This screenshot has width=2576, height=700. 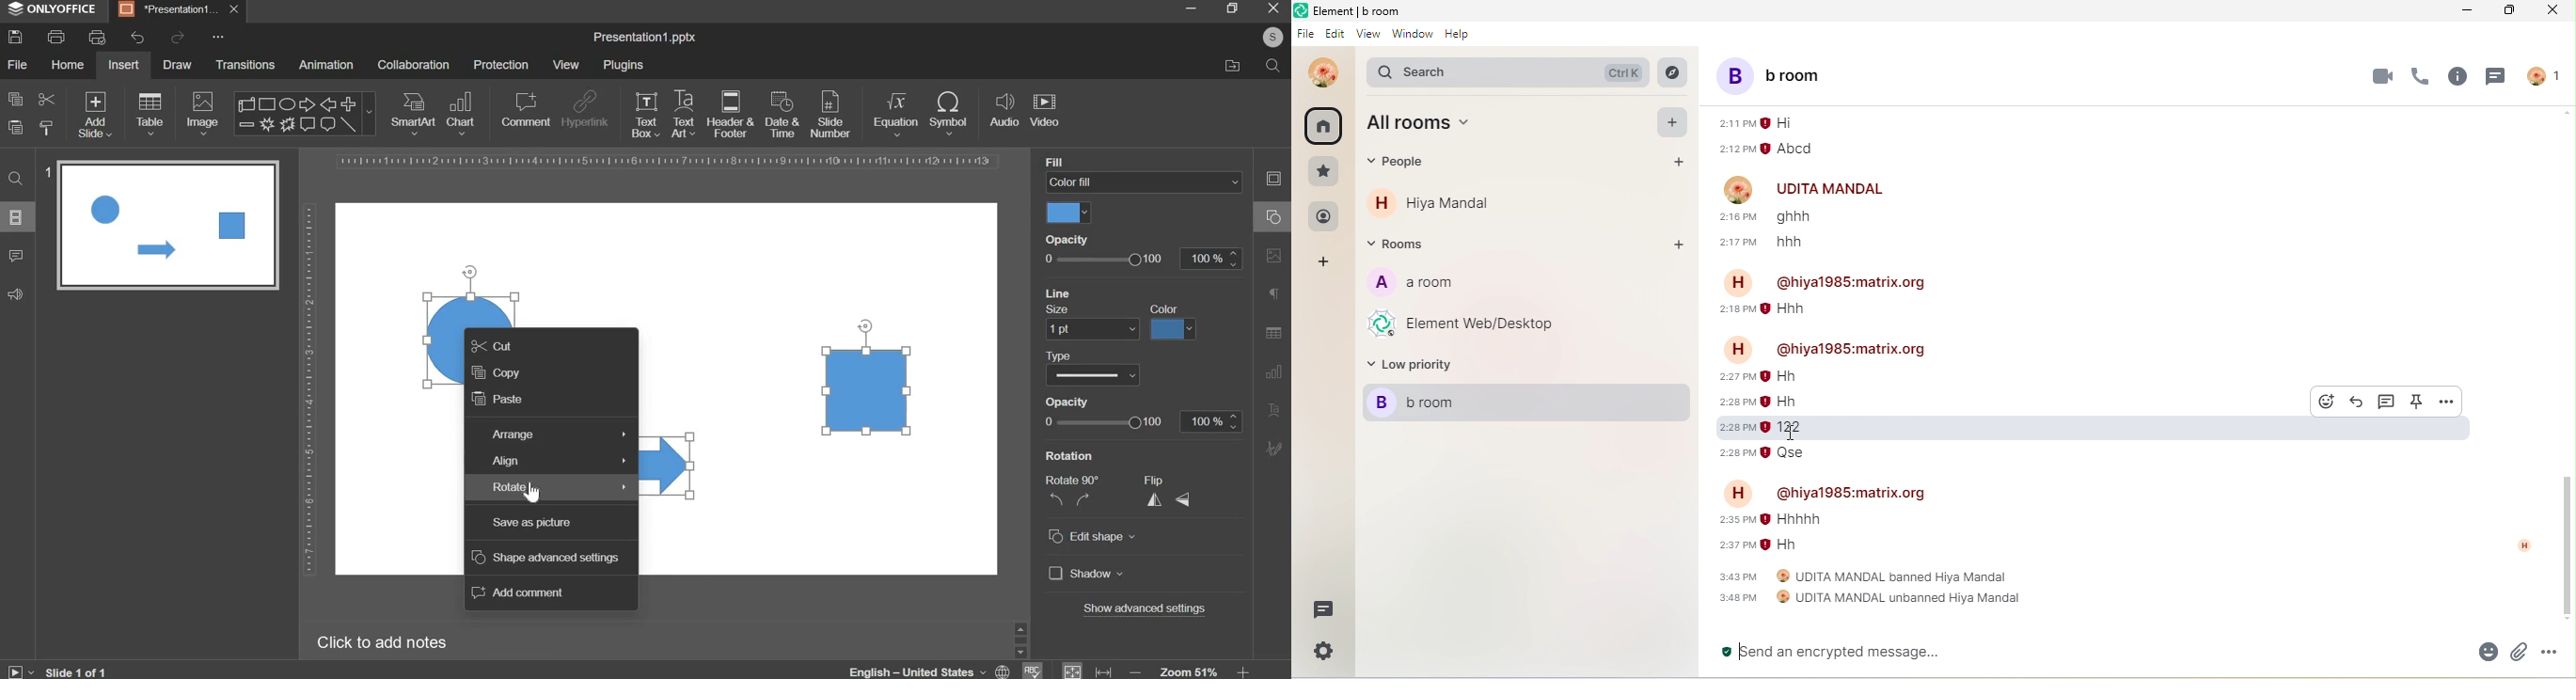 What do you see at coordinates (1073, 670) in the screenshot?
I see `fit to screen` at bounding box center [1073, 670].